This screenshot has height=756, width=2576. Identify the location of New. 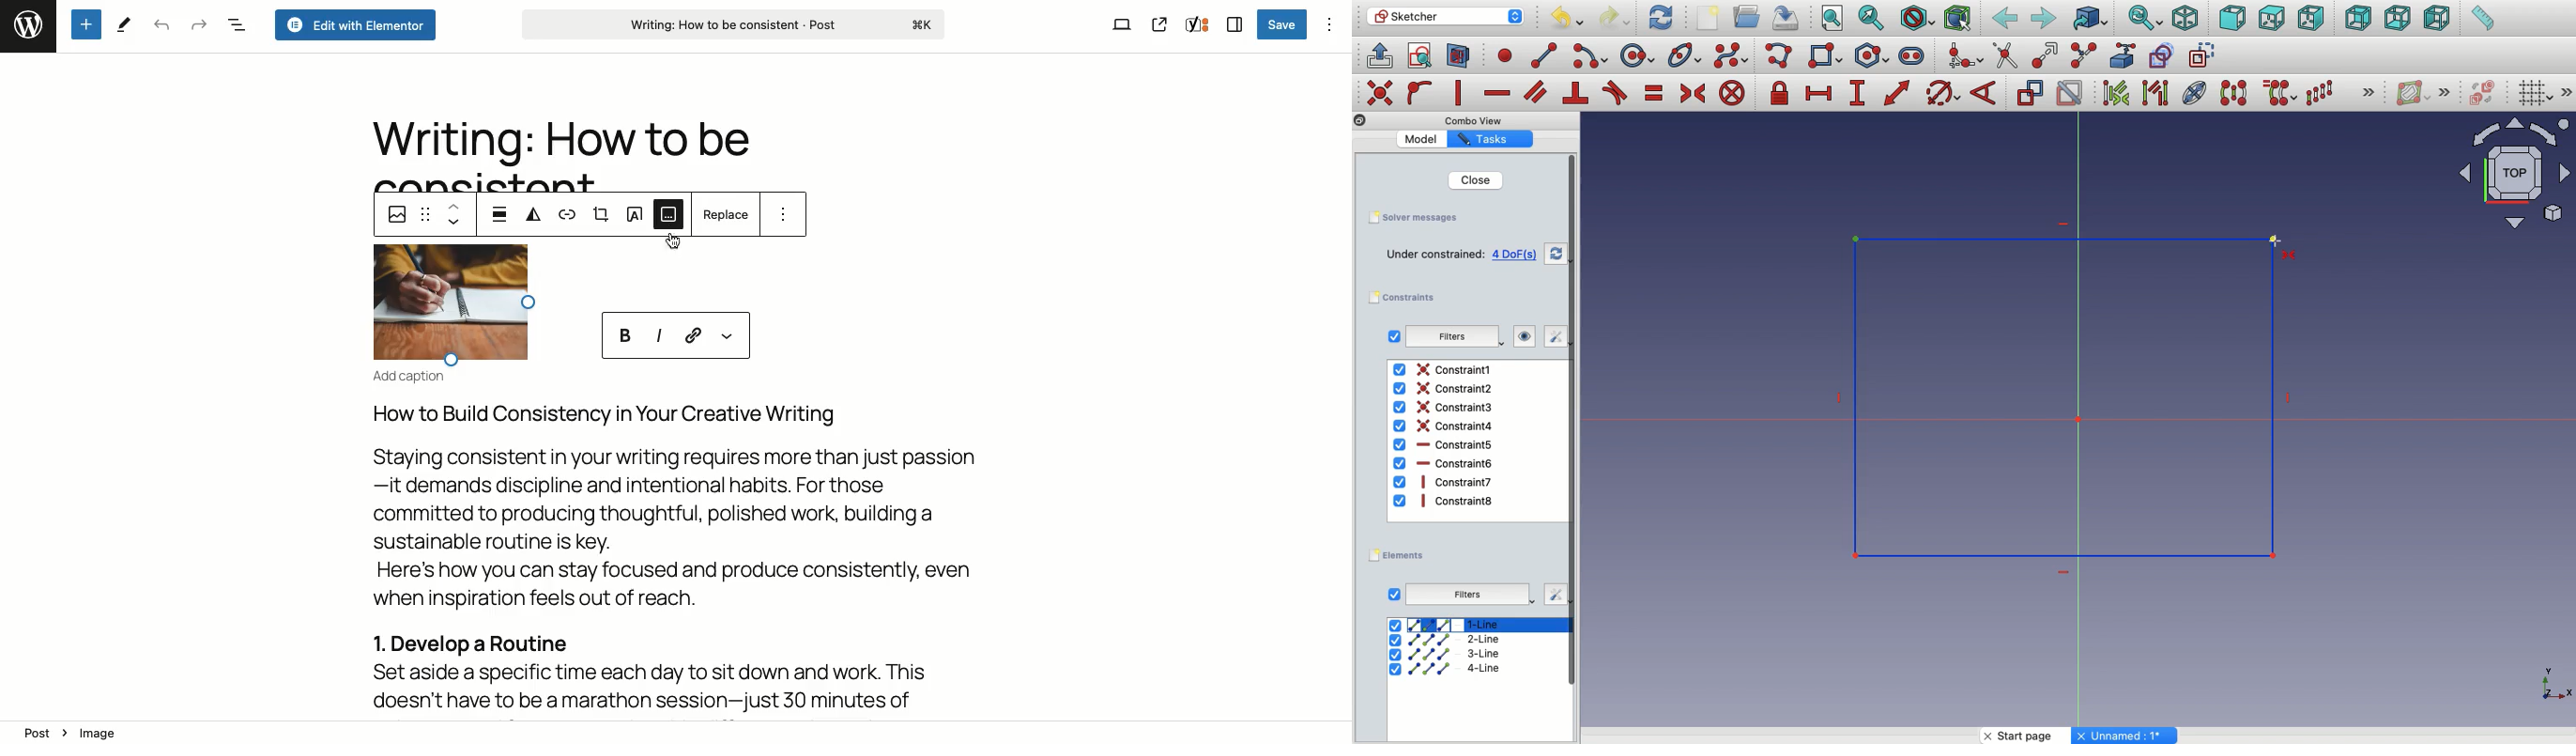
(1712, 20).